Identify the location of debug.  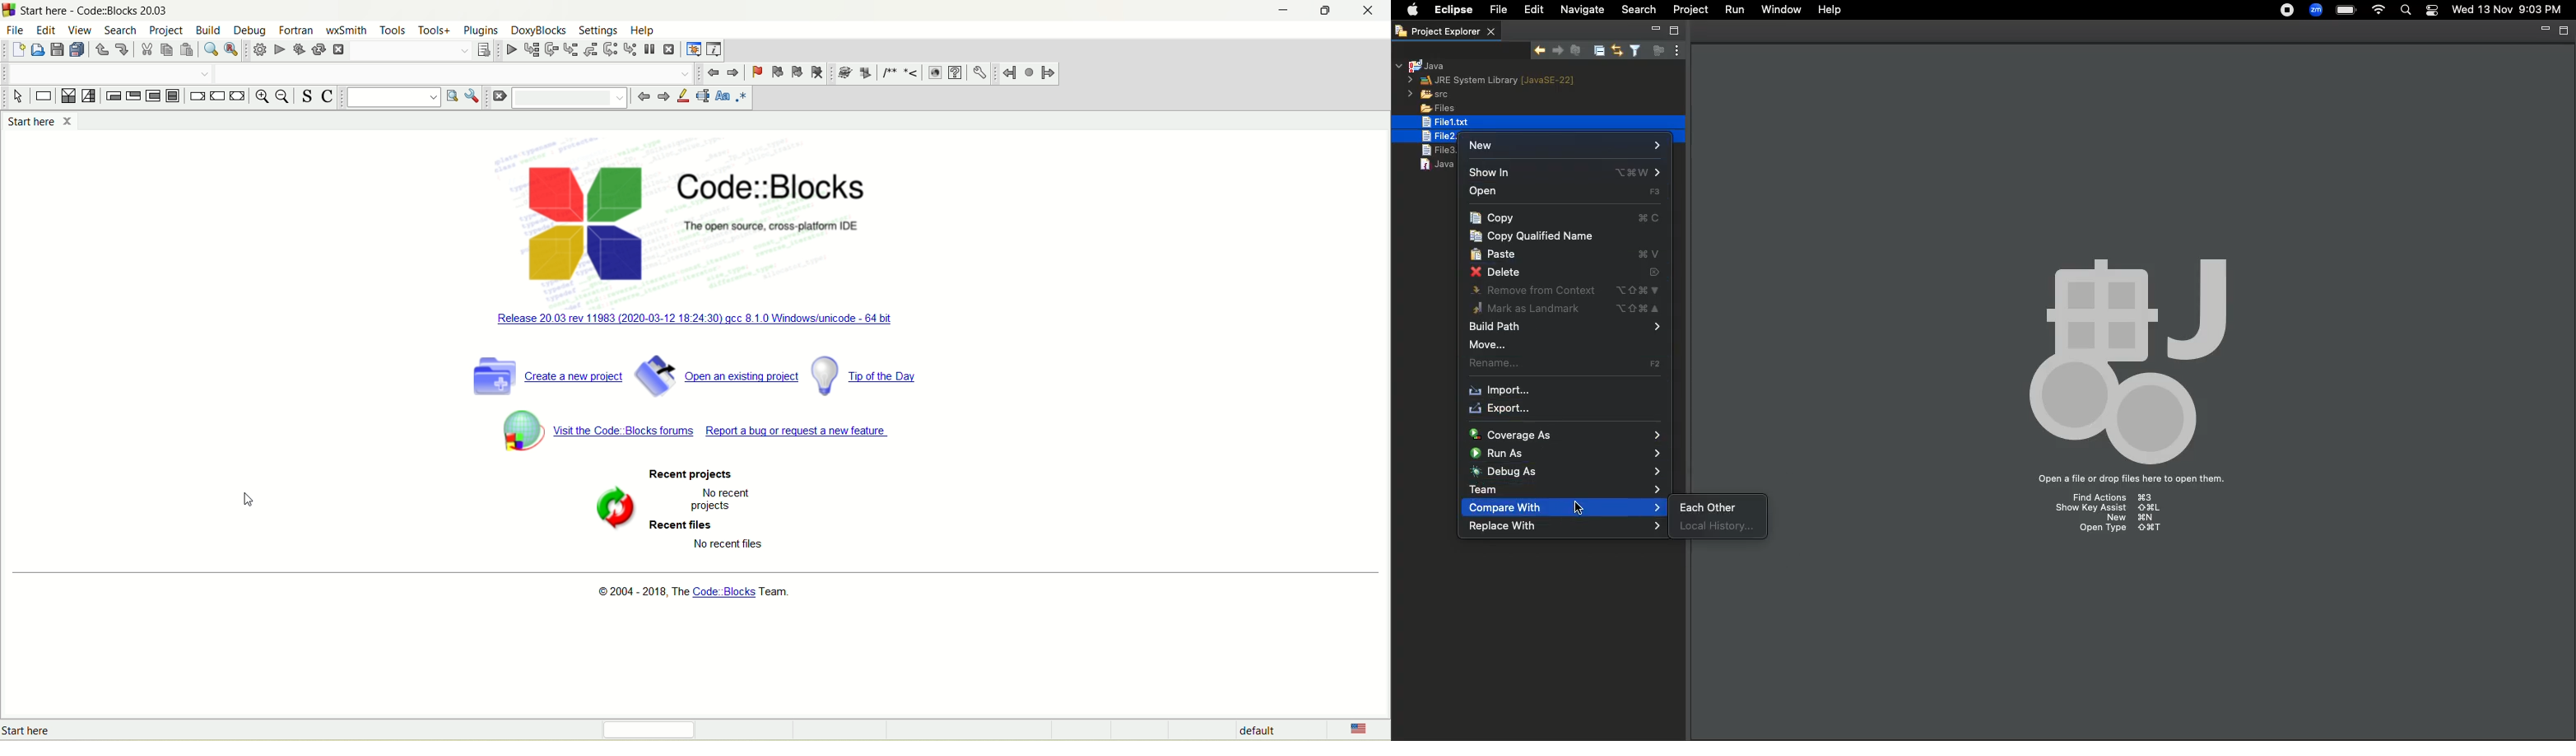
(249, 31).